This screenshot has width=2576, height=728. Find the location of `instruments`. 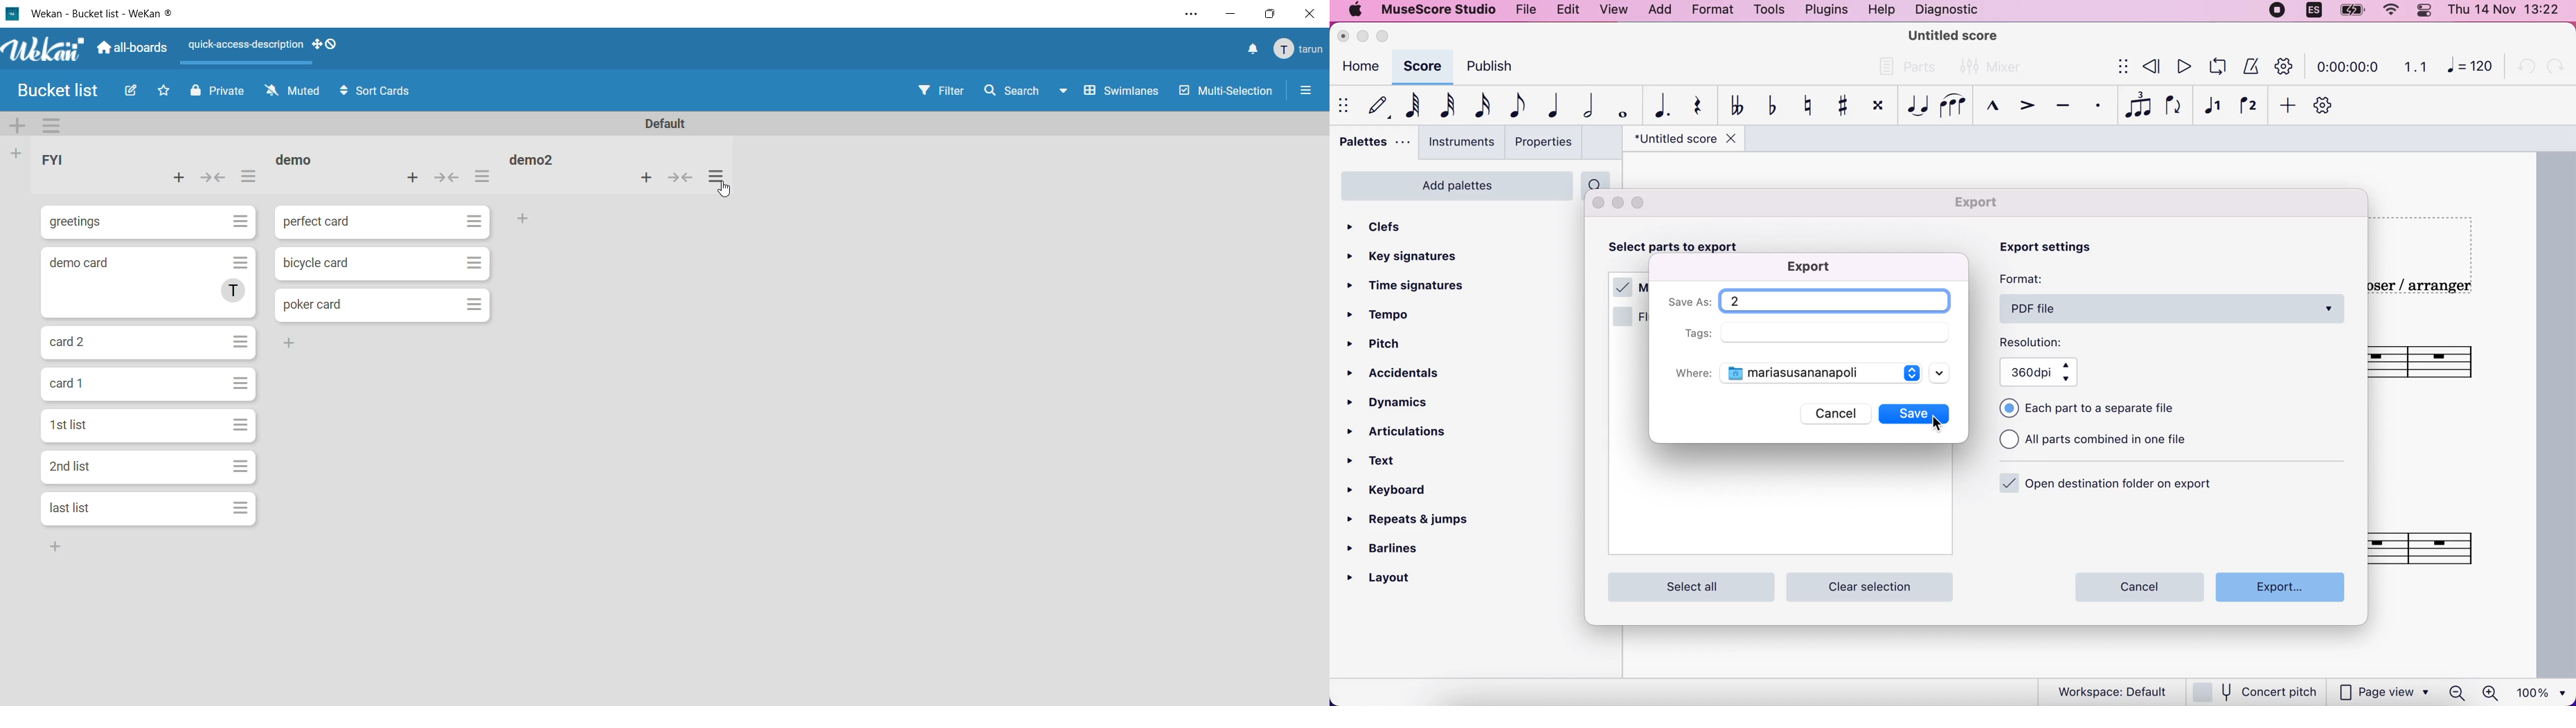

instruments is located at coordinates (1457, 143).